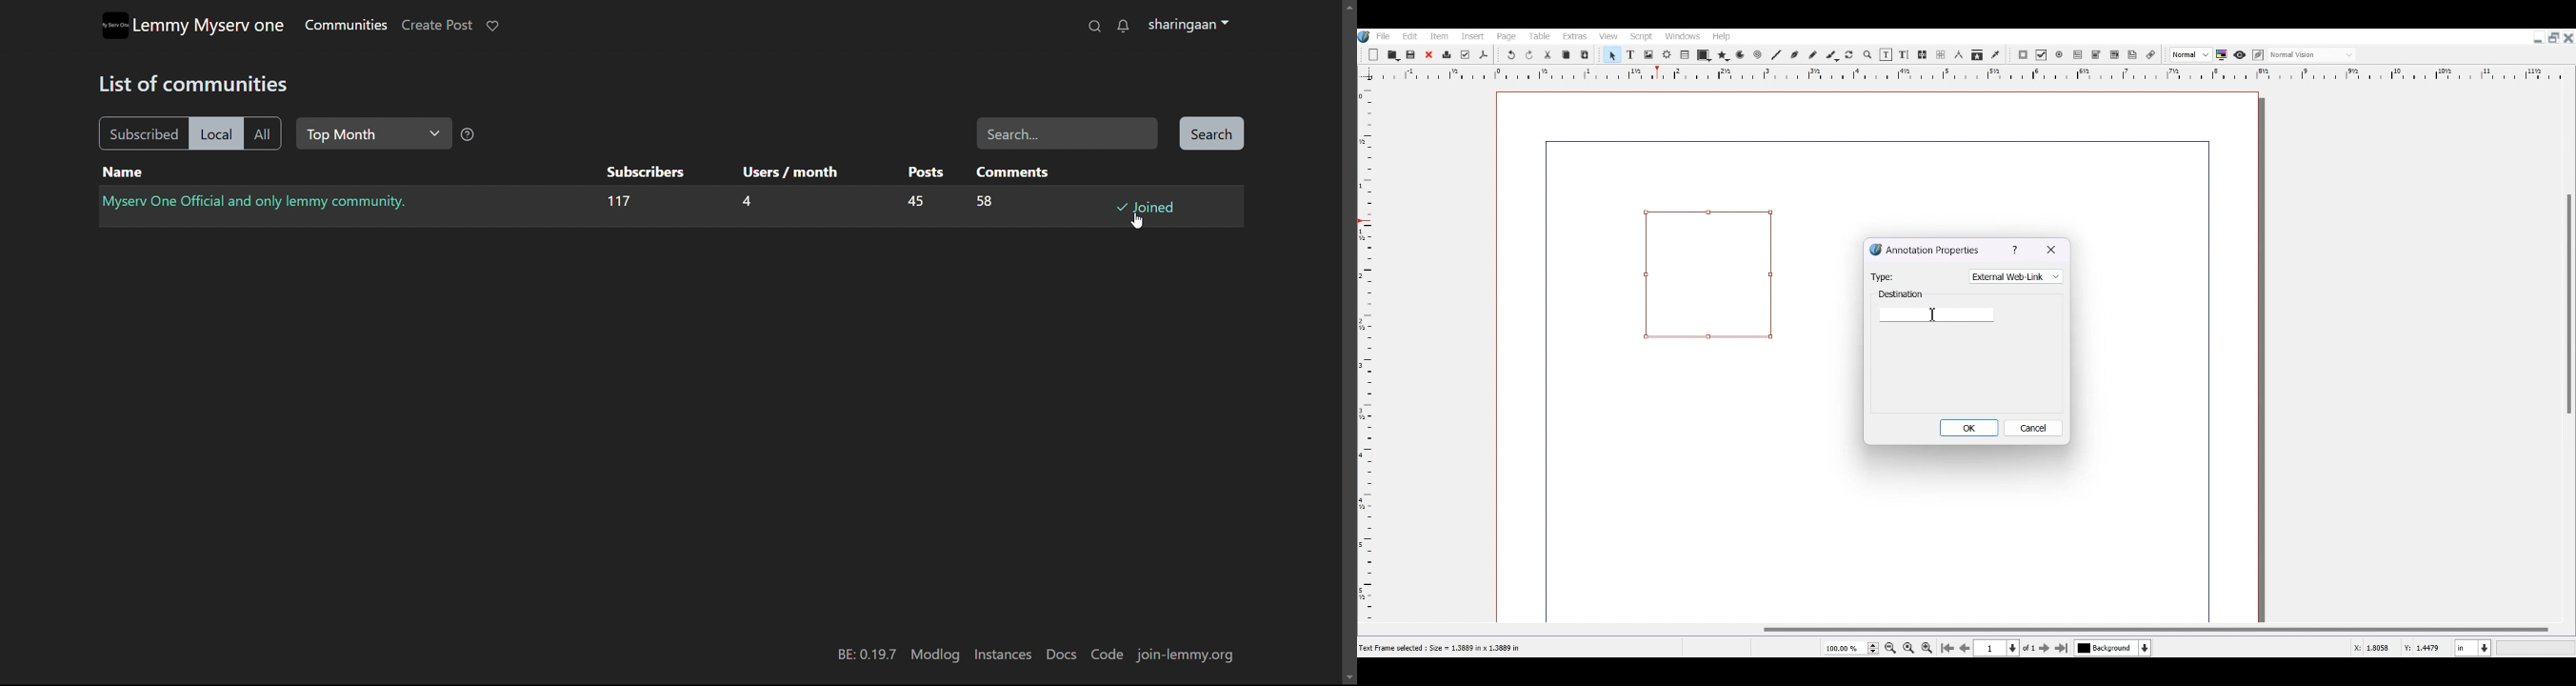 The height and width of the screenshot is (700, 2576). I want to click on Vertical Scroll Bar, so click(2567, 343).